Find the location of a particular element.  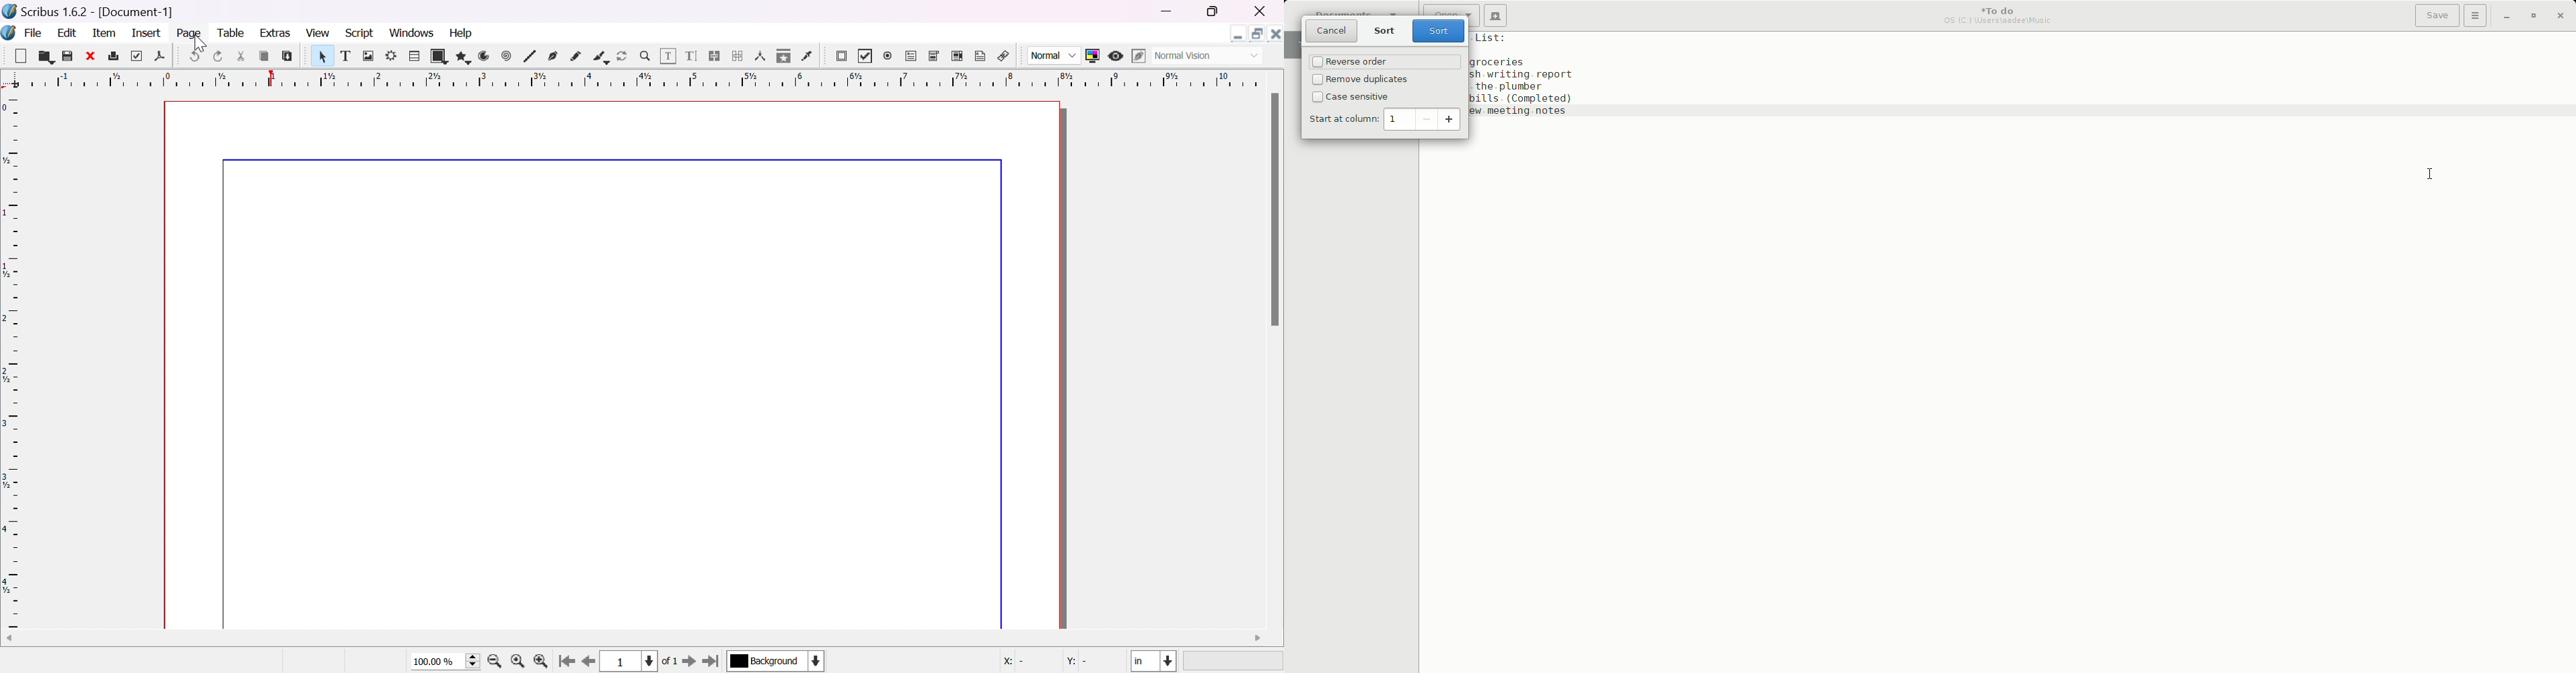

freehand line is located at coordinates (579, 58).